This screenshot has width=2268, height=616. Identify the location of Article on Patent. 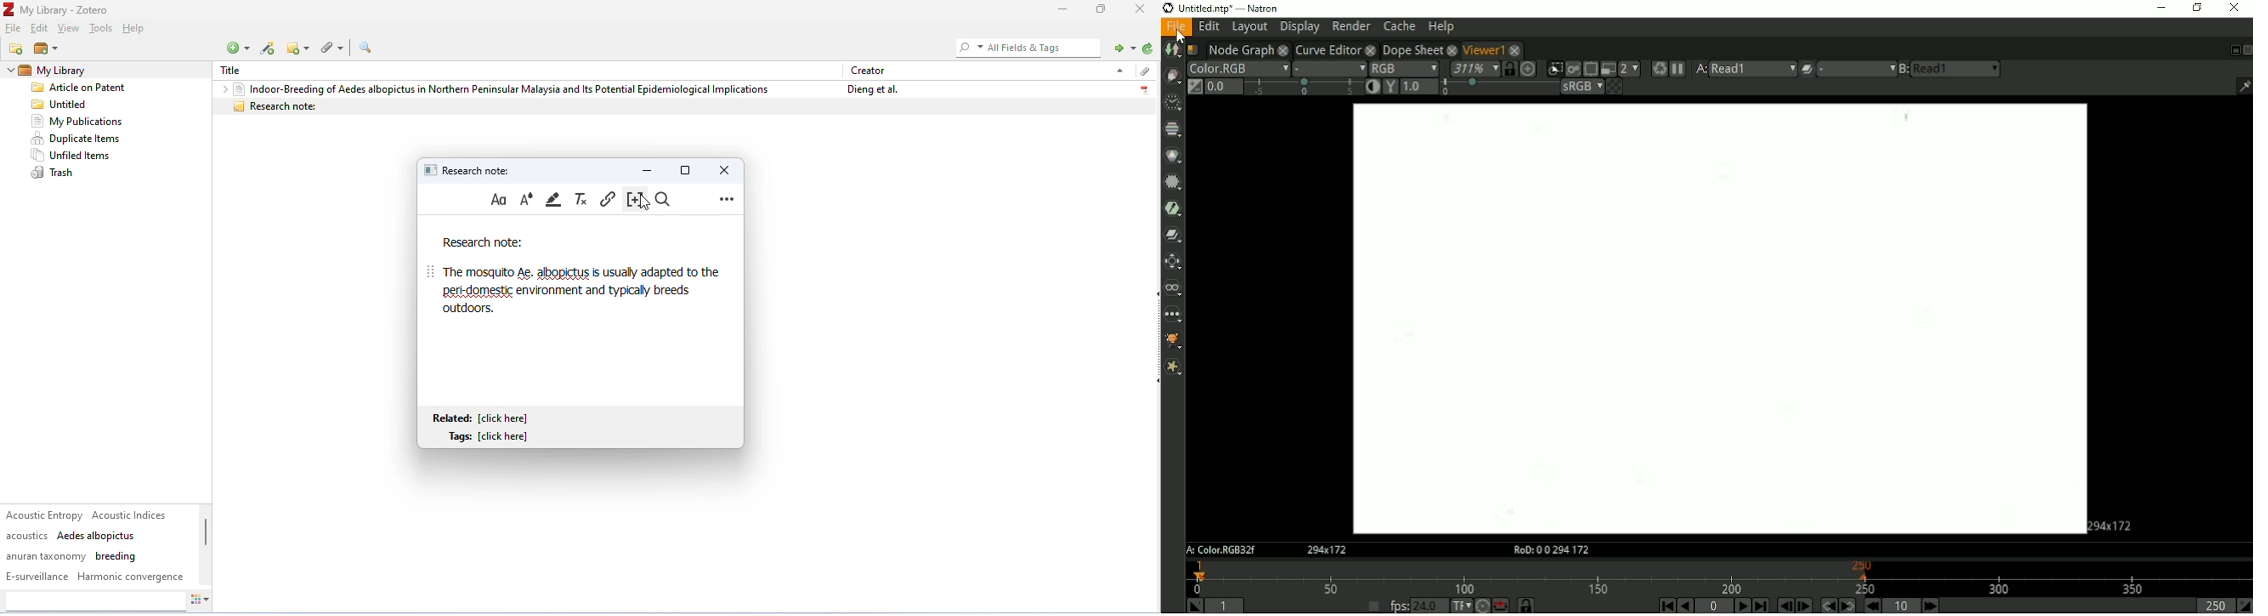
(84, 88).